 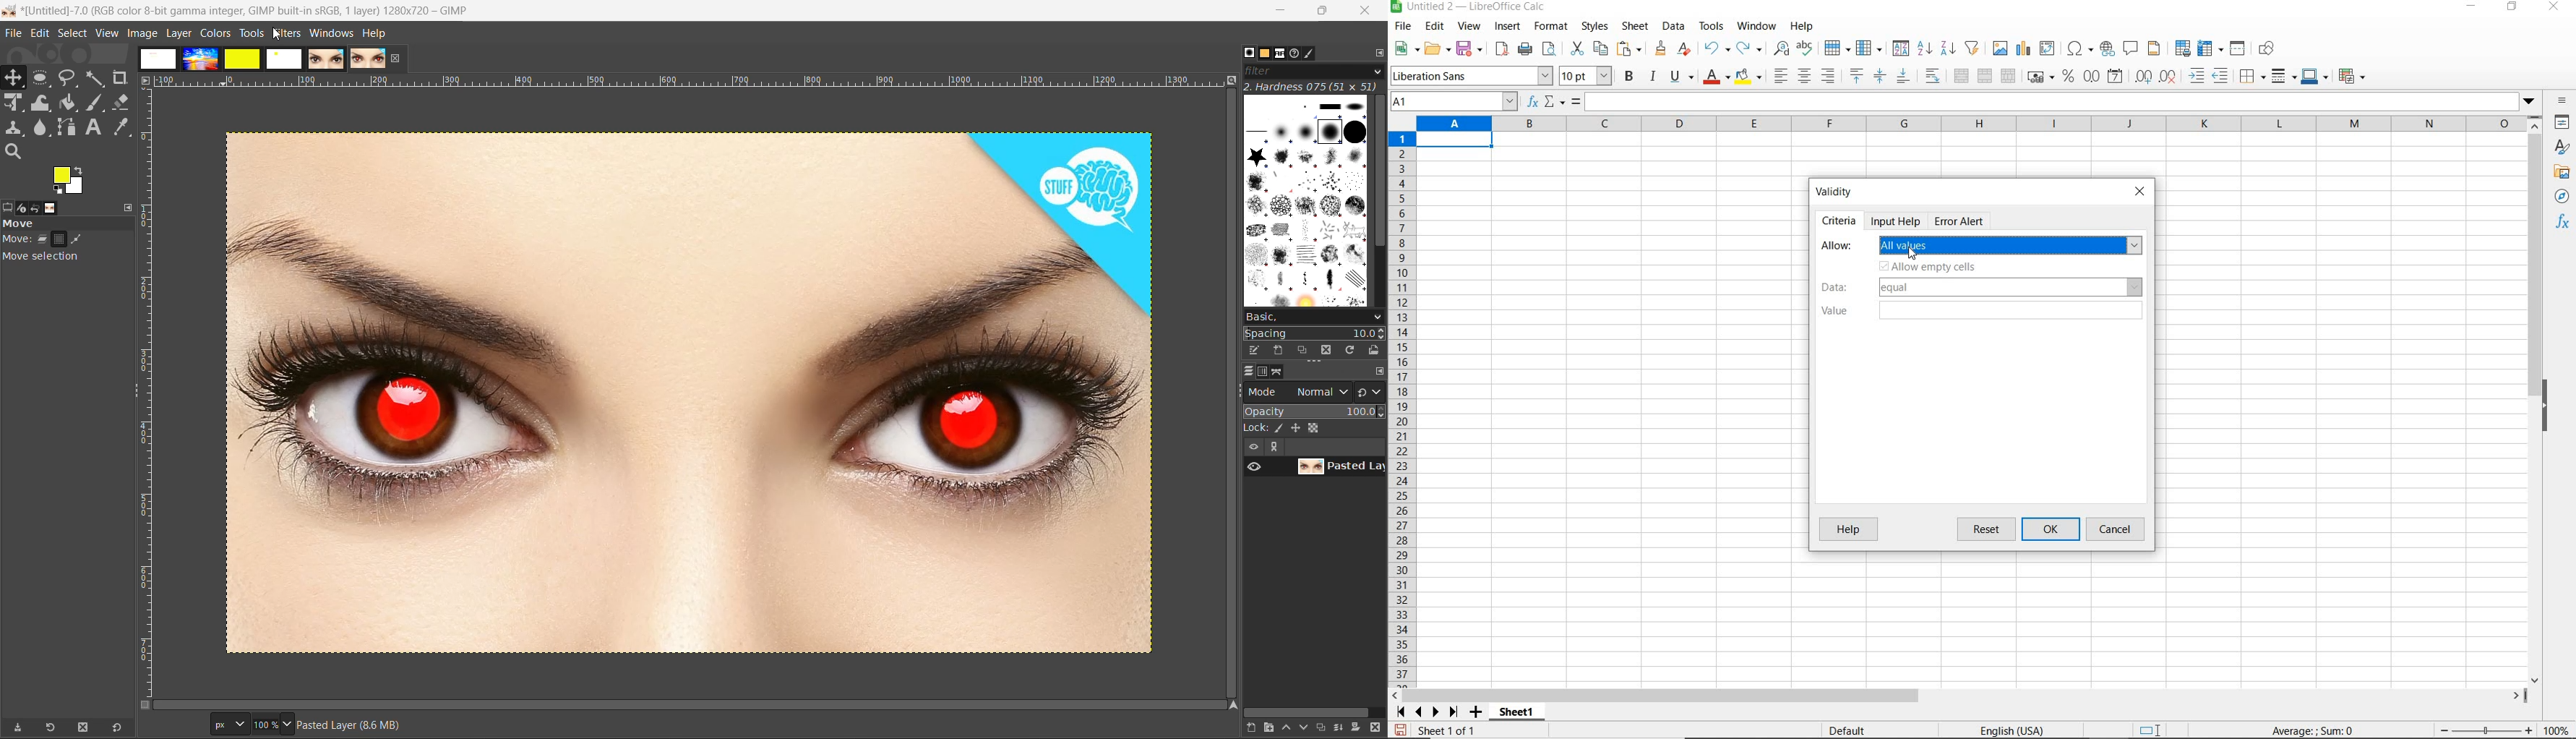 I want to click on merge and center or unmerge cells, so click(x=1962, y=76).